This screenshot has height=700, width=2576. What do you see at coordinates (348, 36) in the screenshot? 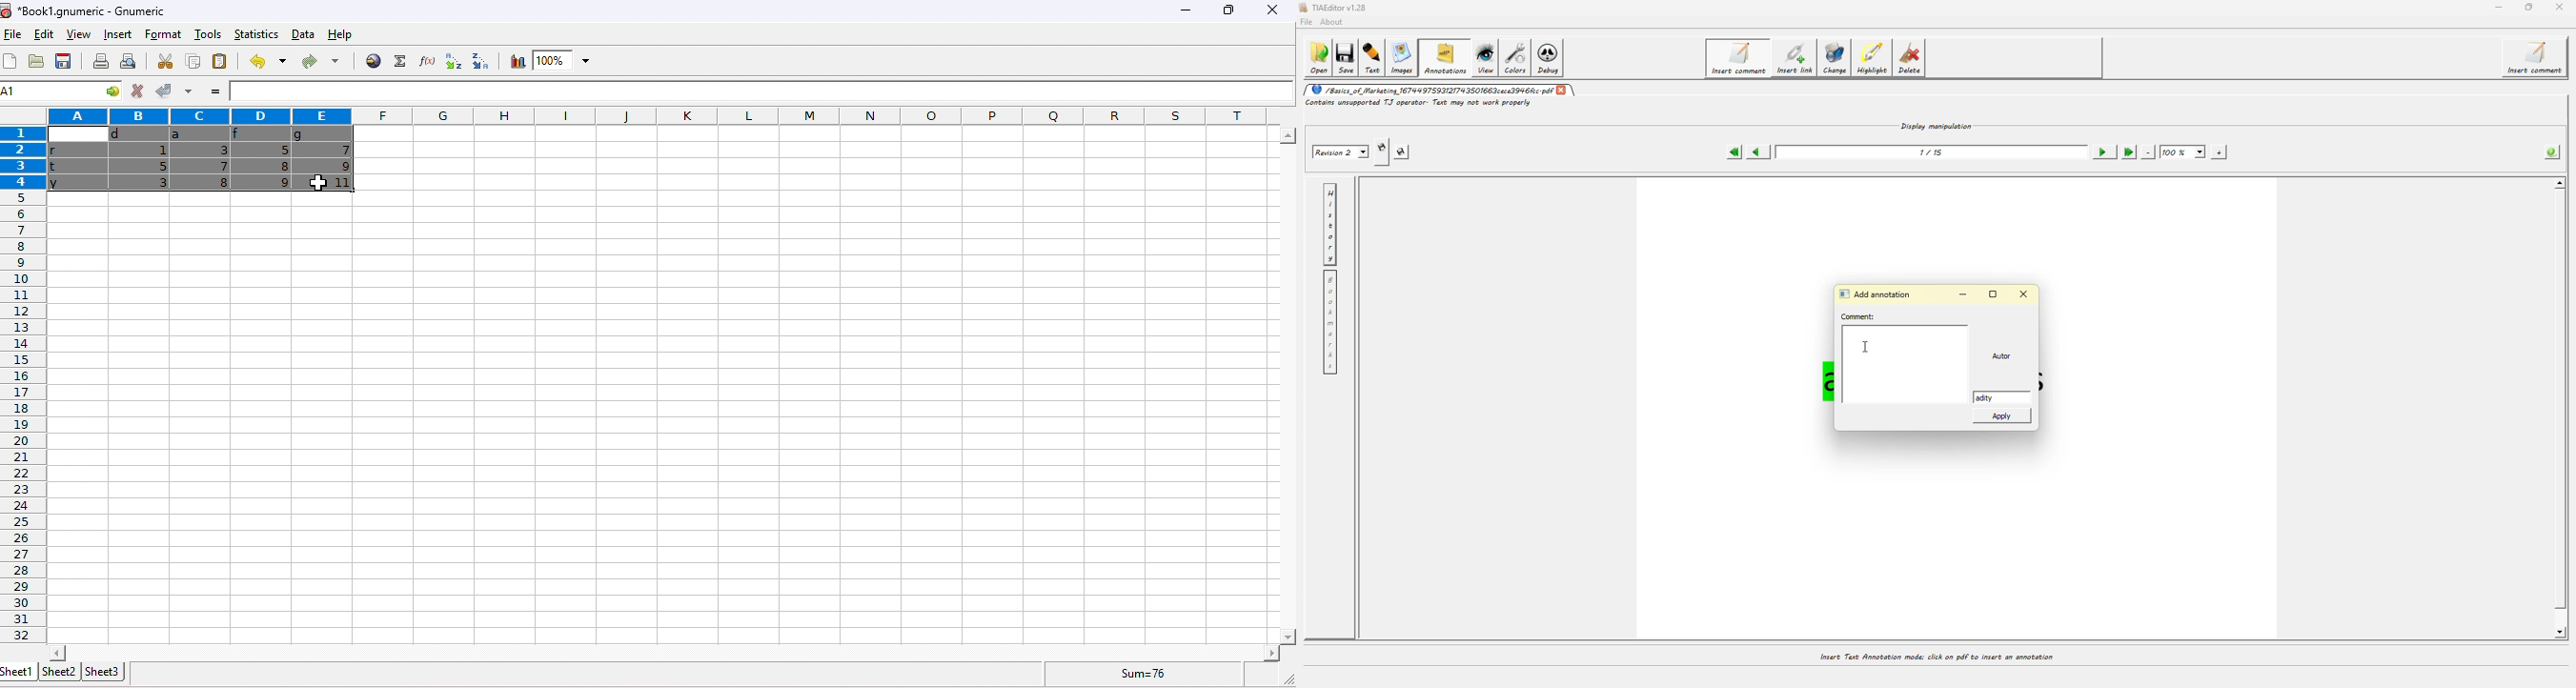
I see `help` at bounding box center [348, 36].